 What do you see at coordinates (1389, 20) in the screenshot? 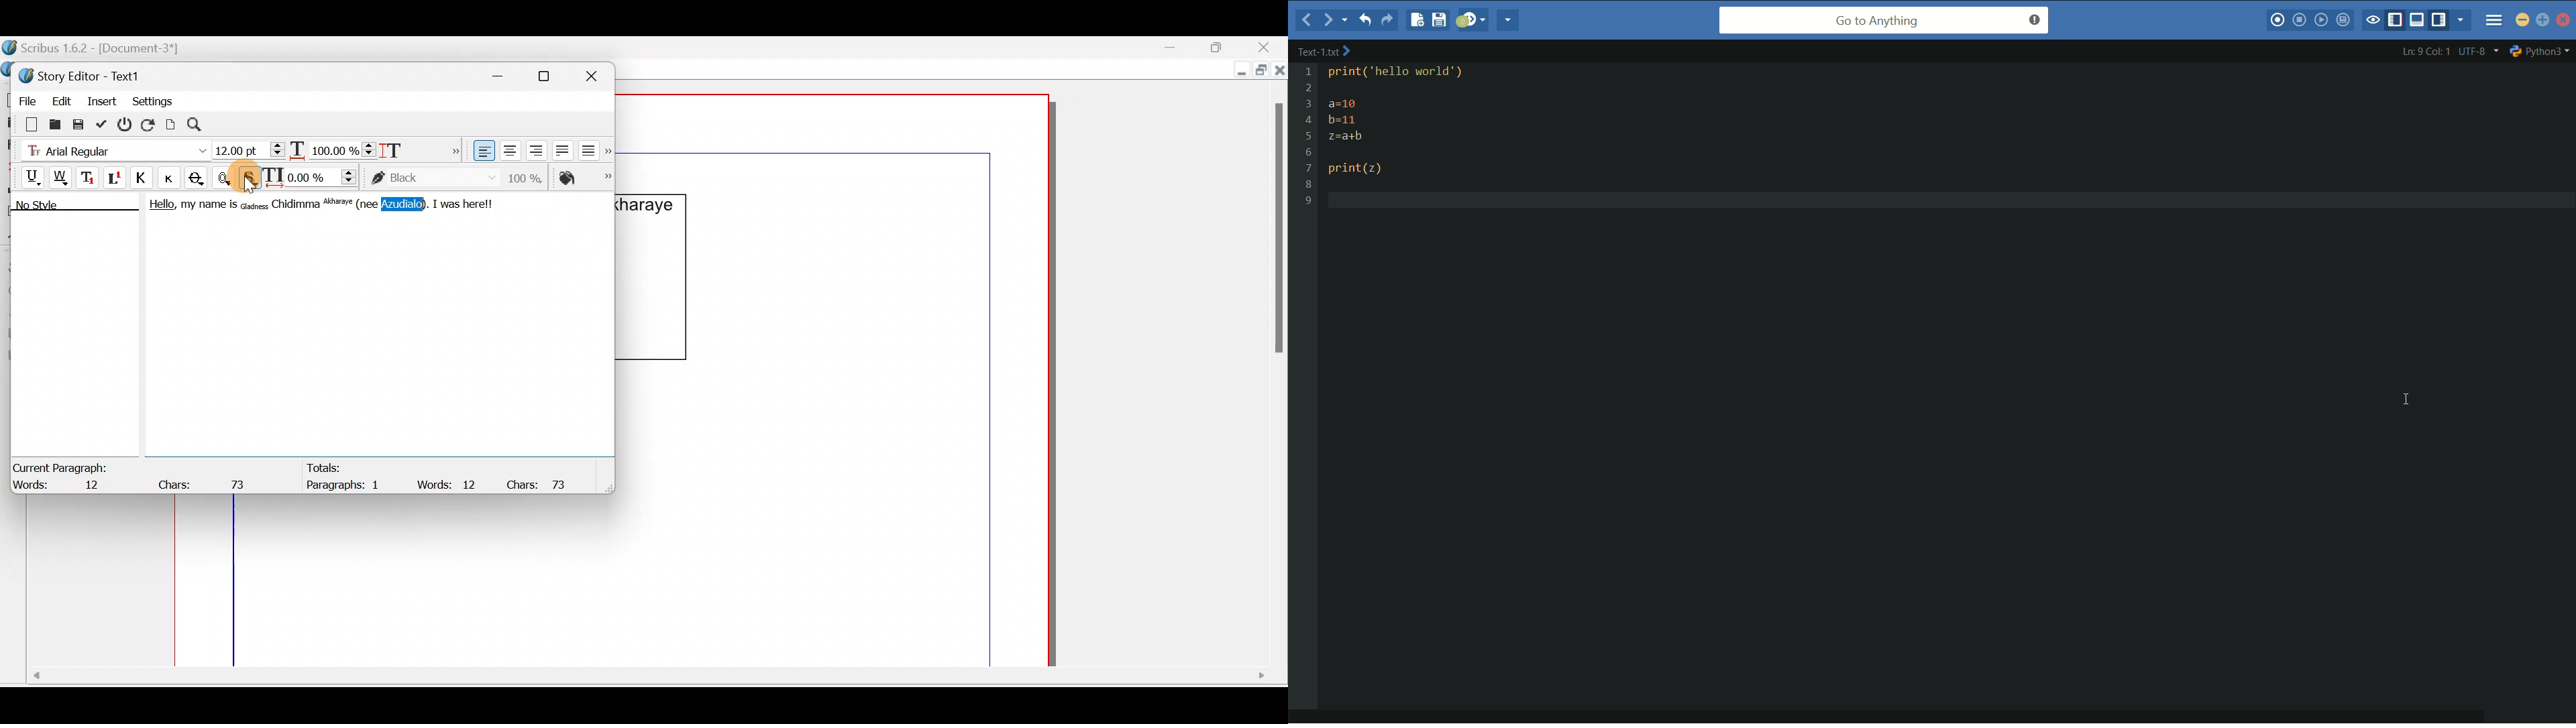
I see `redo` at bounding box center [1389, 20].